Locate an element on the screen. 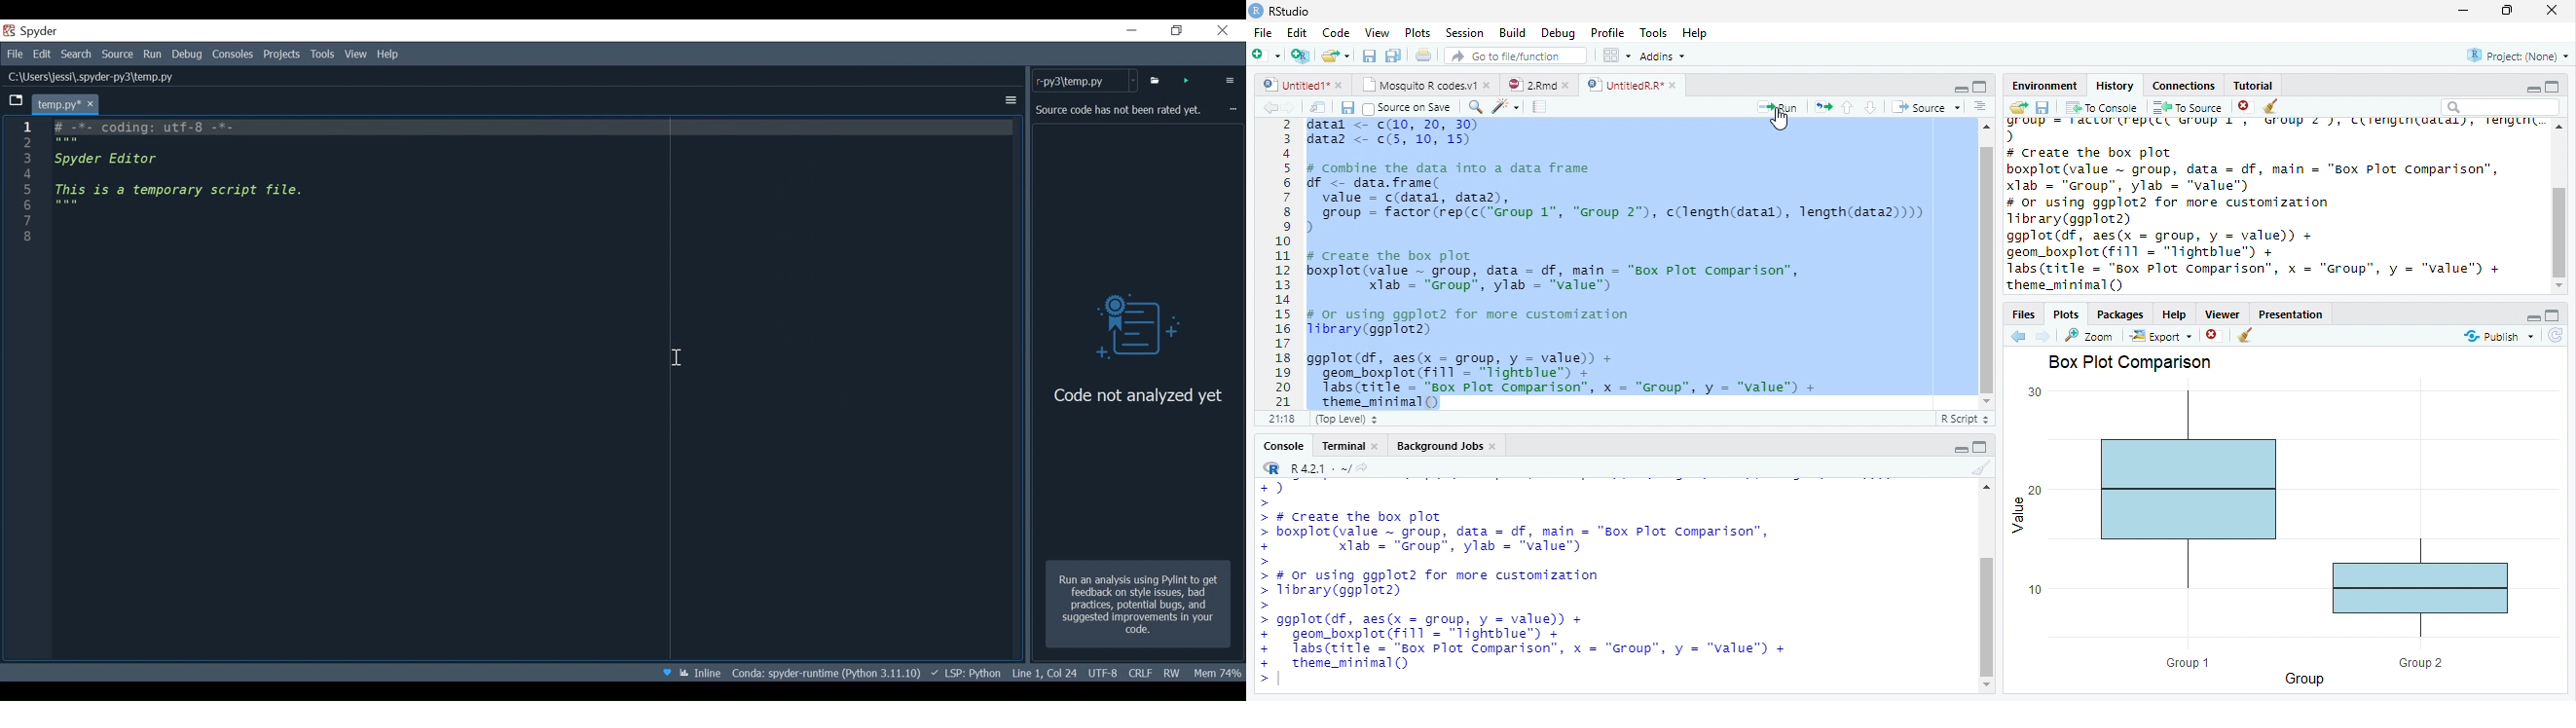 This screenshot has width=2576, height=728. Export is located at coordinates (2161, 336).